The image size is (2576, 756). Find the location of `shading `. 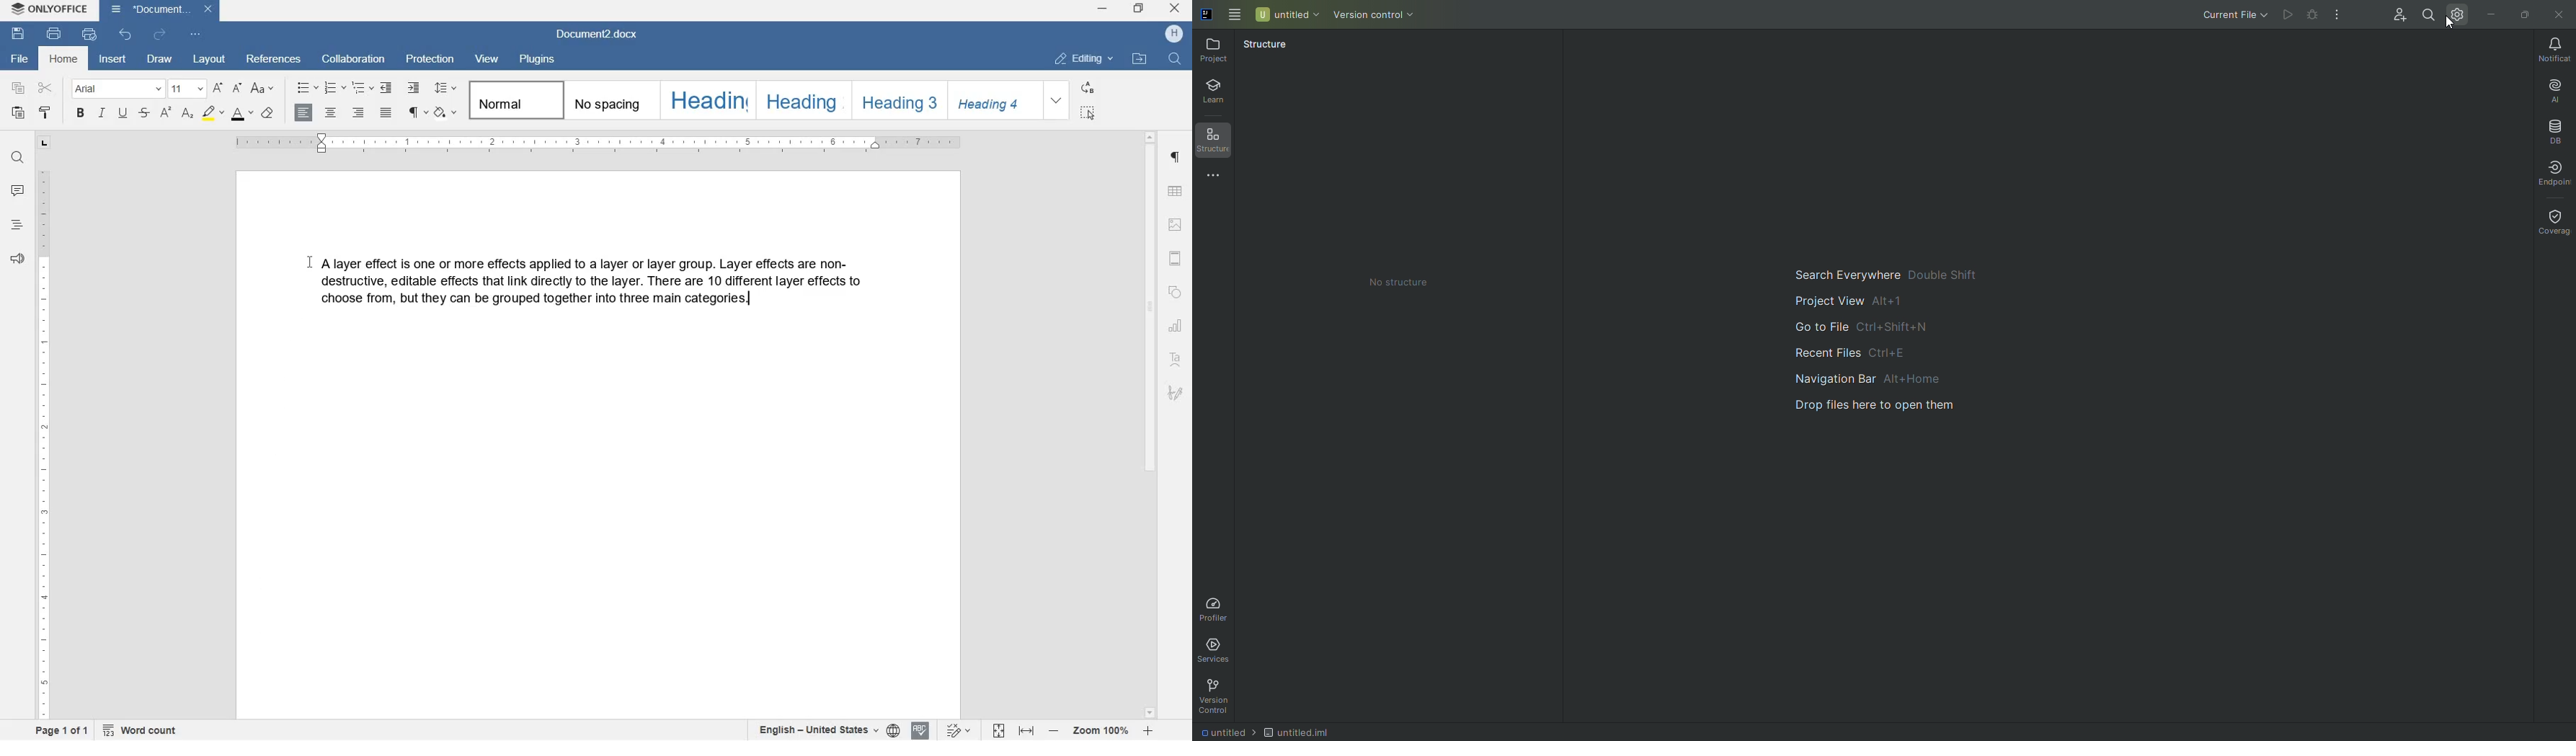

shading  is located at coordinates (444, 113).